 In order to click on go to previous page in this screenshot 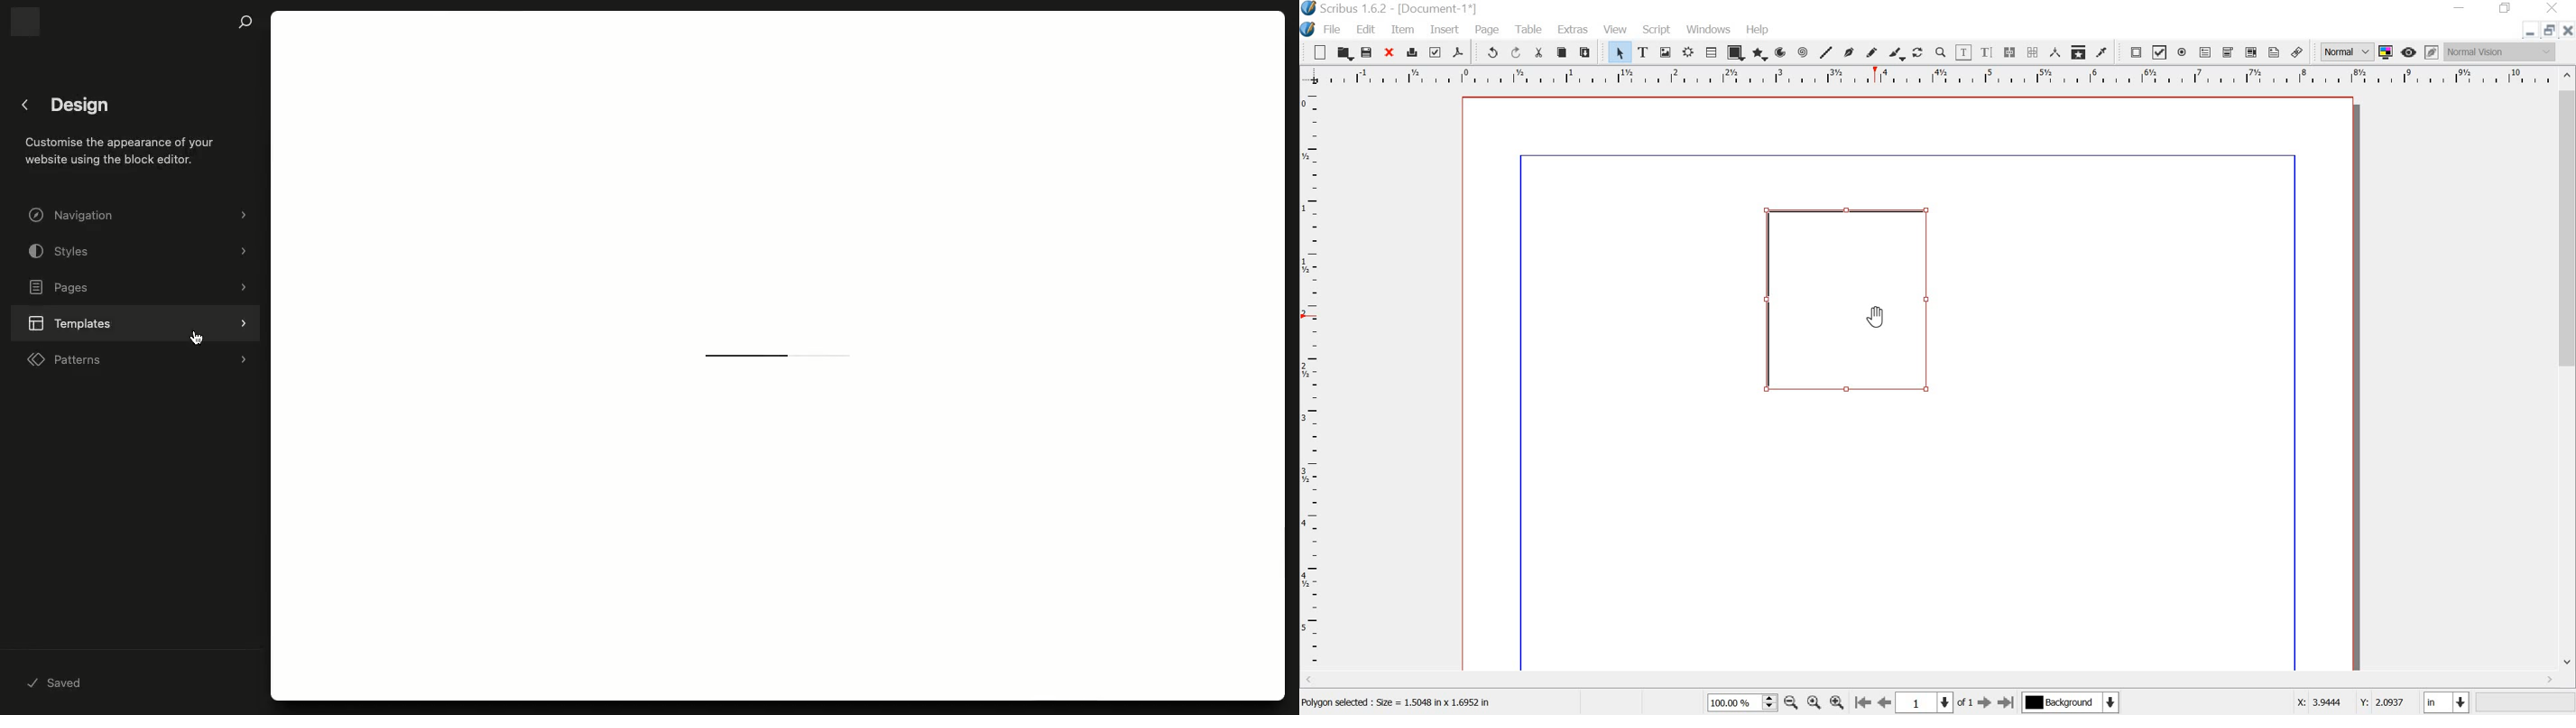, I will do `click(1885, 702)`.